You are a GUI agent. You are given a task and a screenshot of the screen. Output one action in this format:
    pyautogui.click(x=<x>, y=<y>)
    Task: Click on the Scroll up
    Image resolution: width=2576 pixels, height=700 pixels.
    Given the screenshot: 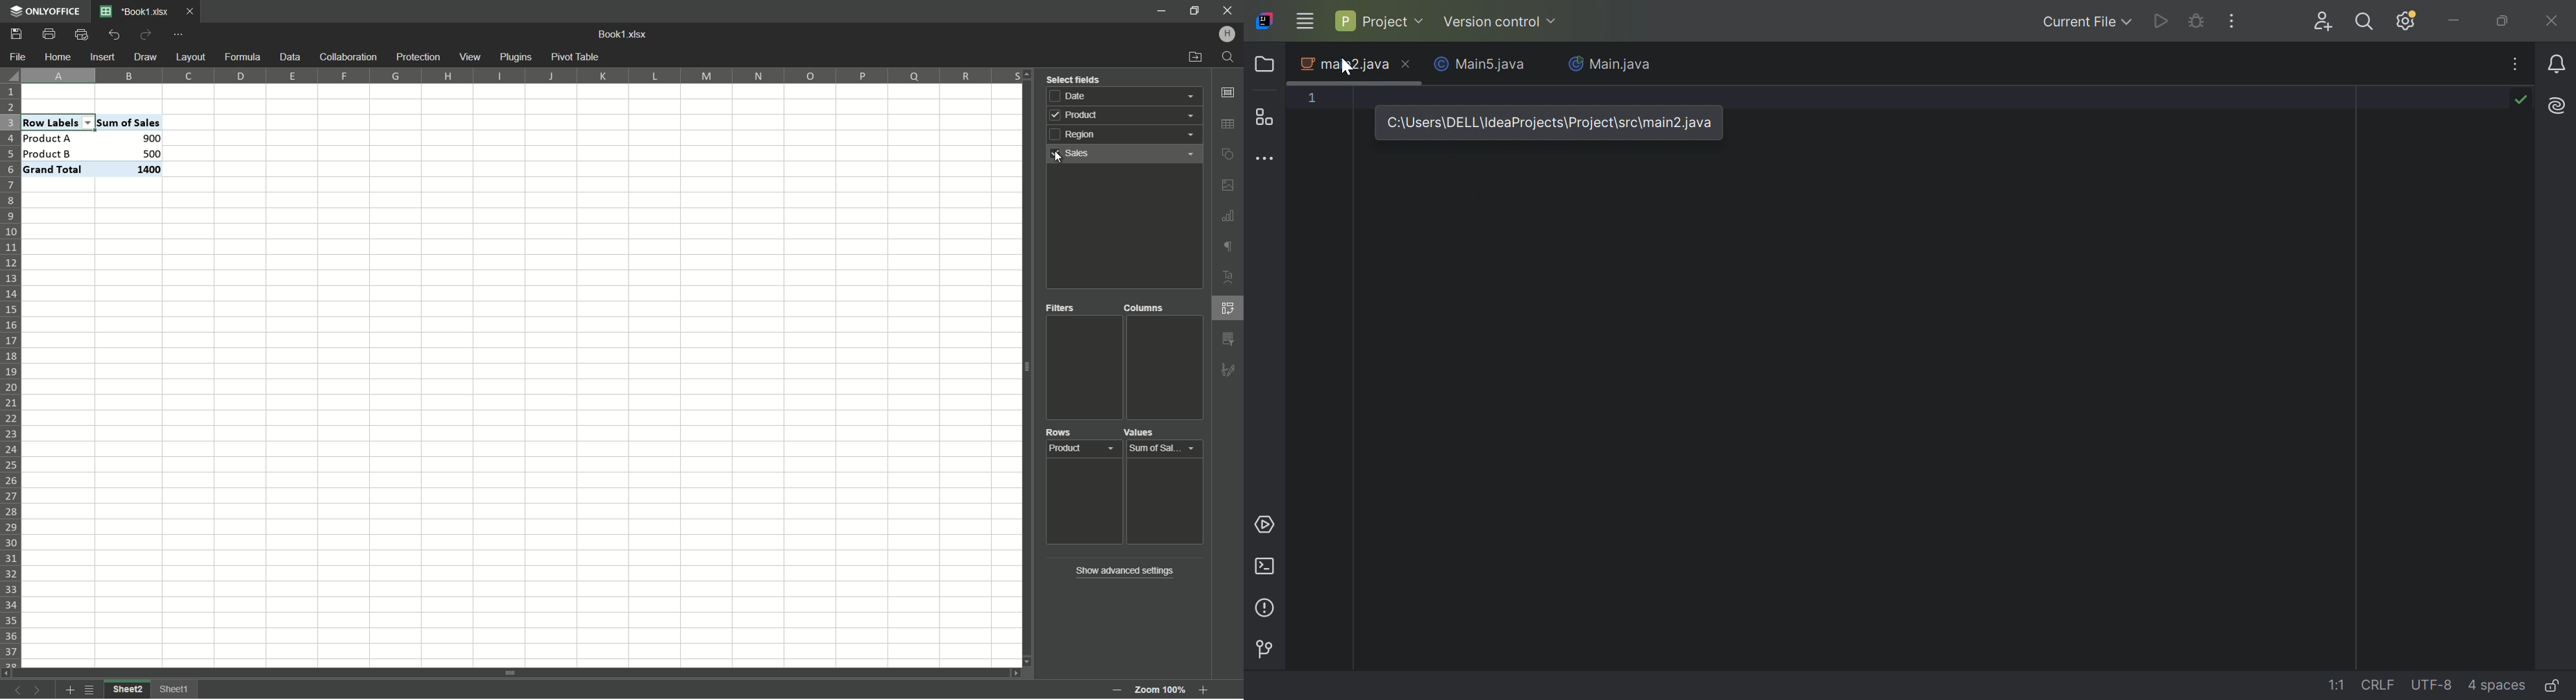 What is the action you would take?
    pyautogui.click(x=1028, y=75)
    